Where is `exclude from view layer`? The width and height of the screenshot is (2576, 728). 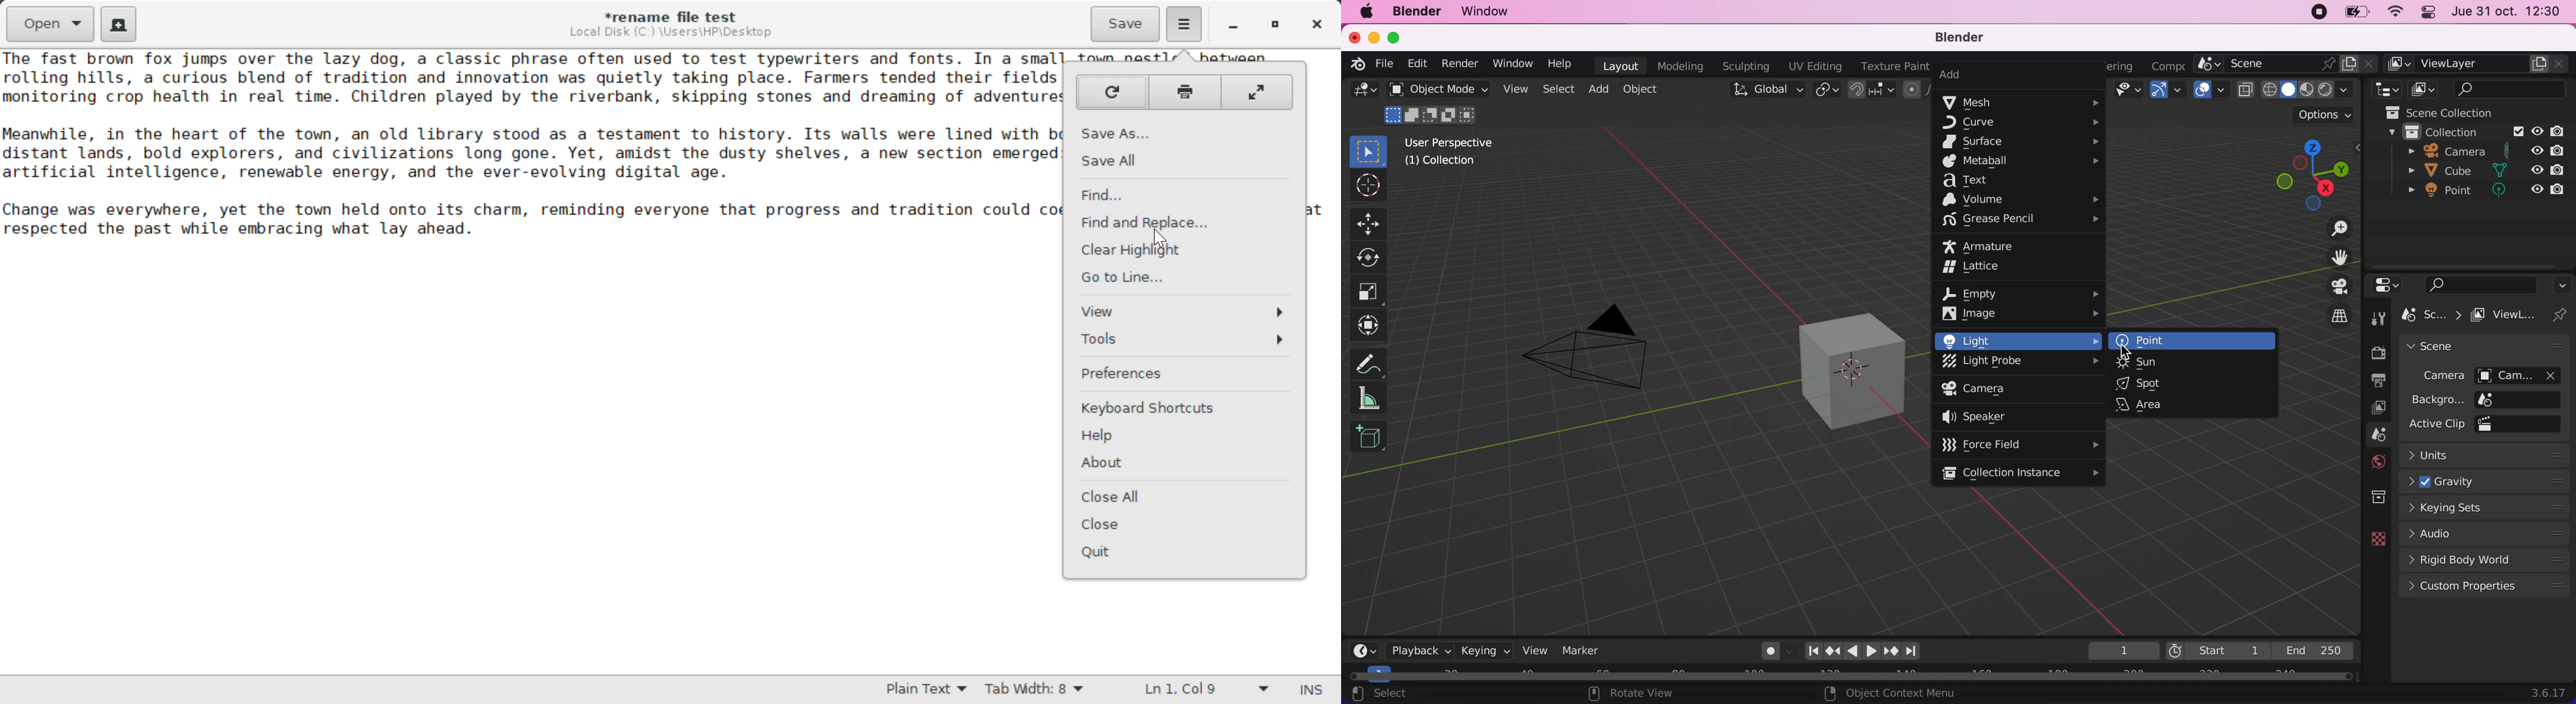 exclude from view layer is located at coordinates (2517, 131).